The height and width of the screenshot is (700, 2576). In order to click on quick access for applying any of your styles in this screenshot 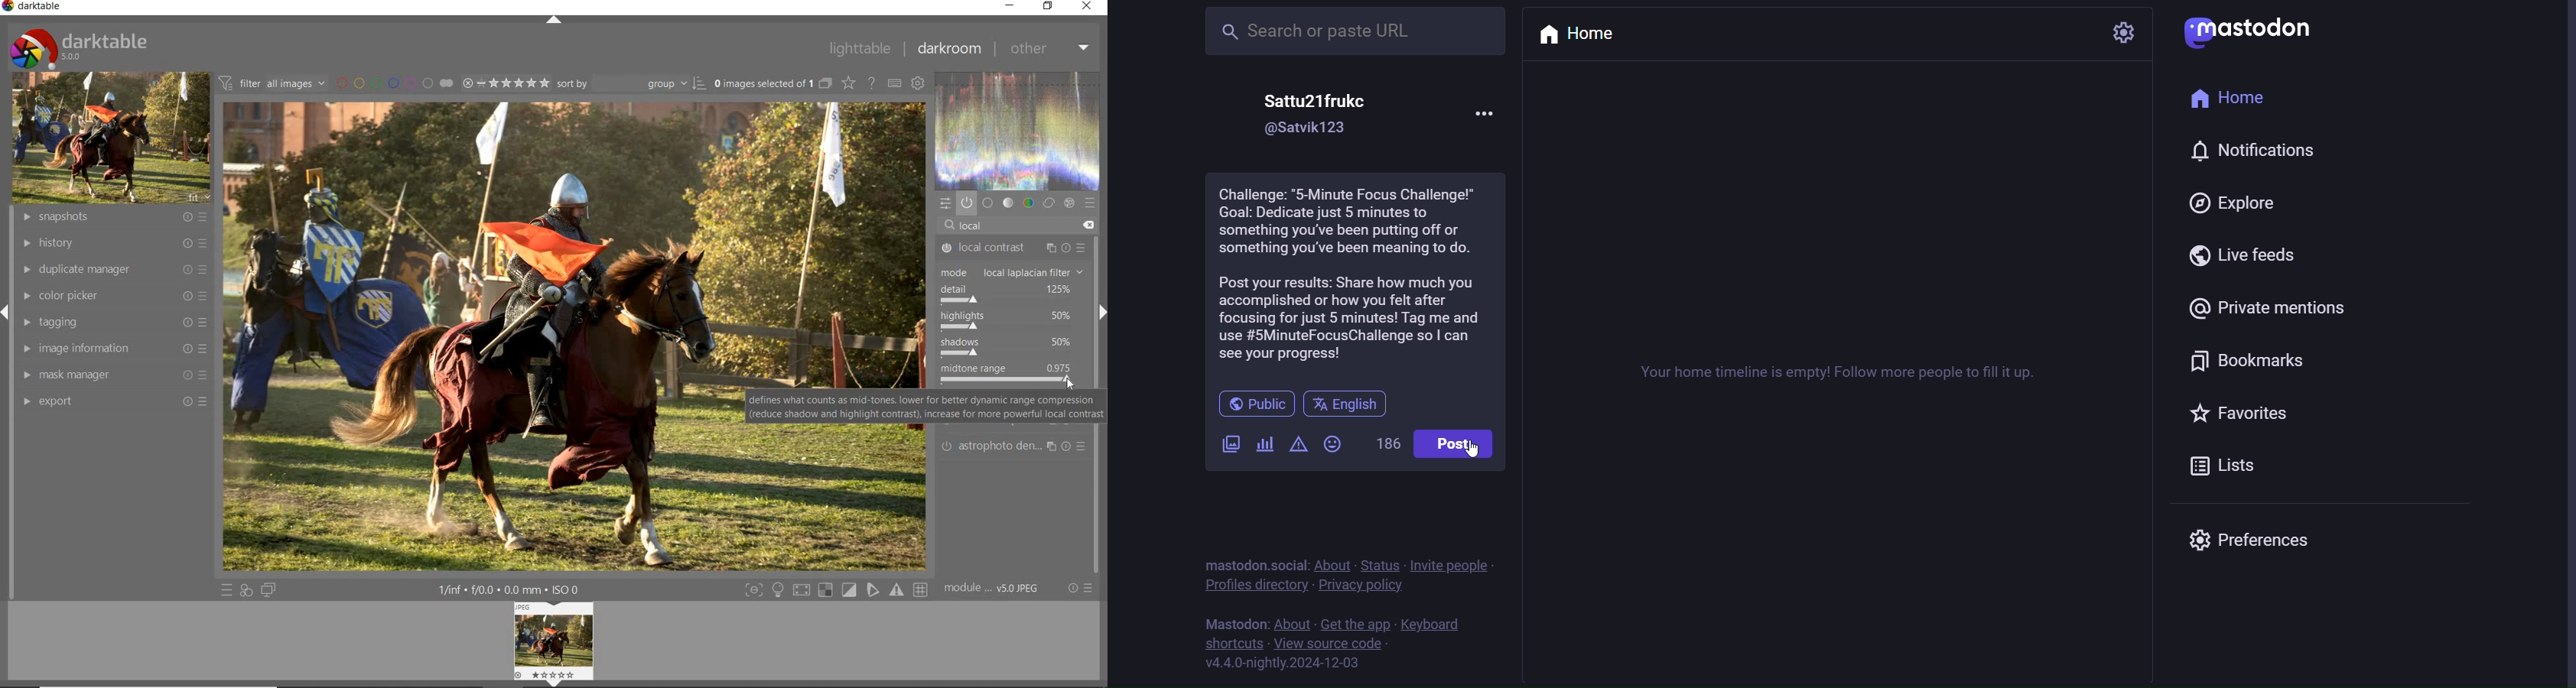, I will do `click(247, 589)`.